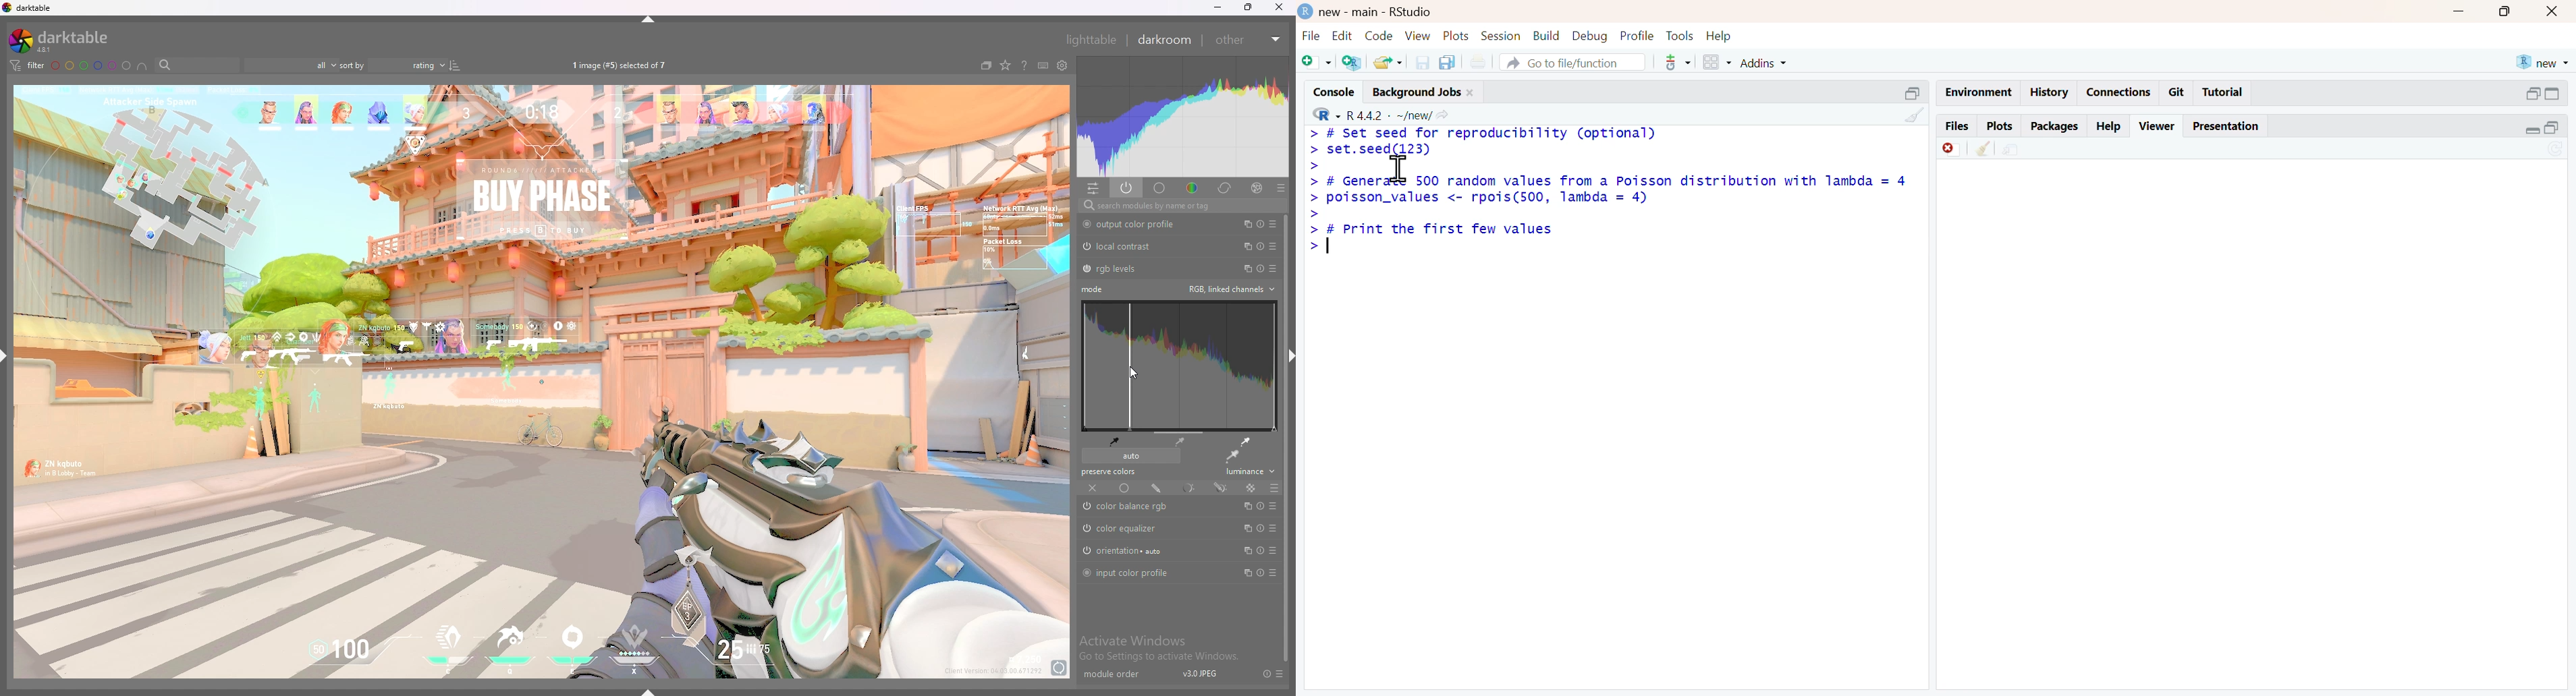 The height and width of the screenshot is (700, 2576). What do you see at coordinates (1379, 35) in the screenshot?
I see `code` at bounding box center [1379, 35].